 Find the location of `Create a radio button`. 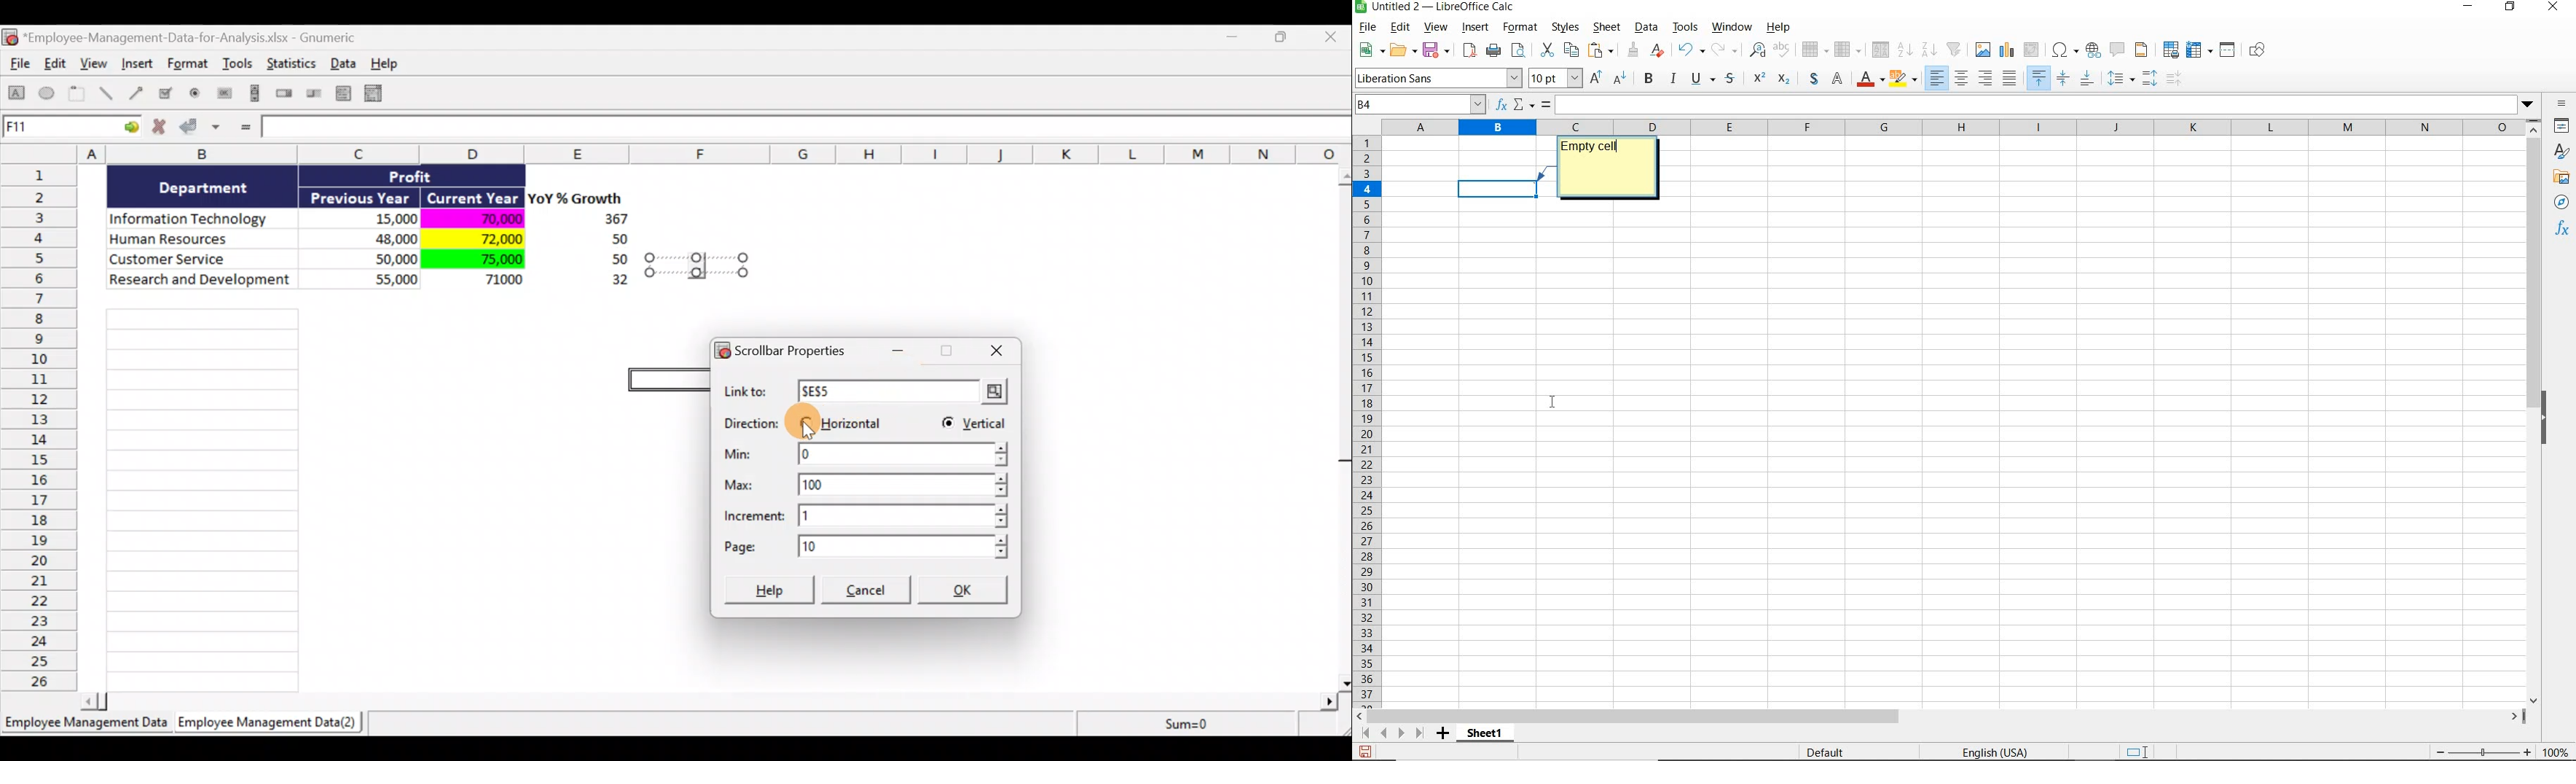

Create a radio button is located at coordinates (196, 95).